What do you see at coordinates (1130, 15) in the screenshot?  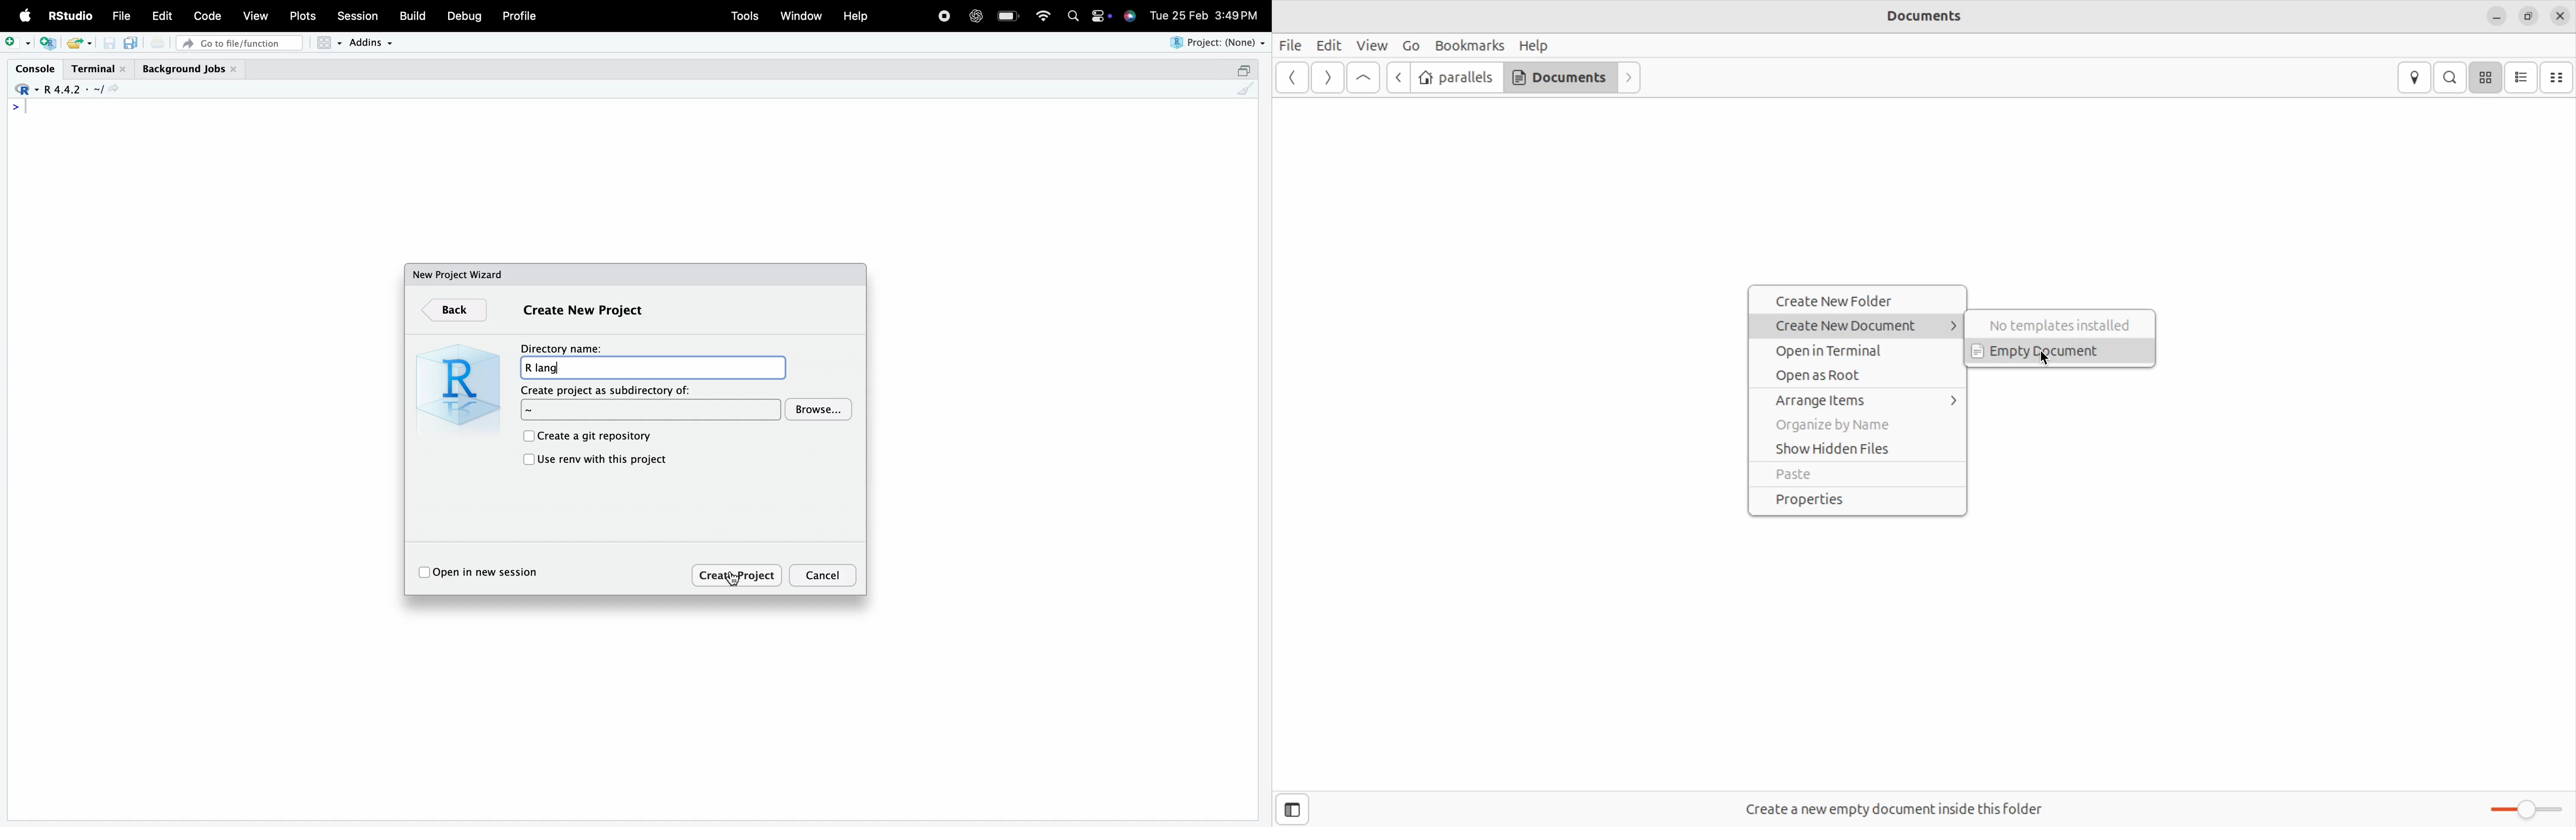 I see `siri` at bounding box center [1130, 15].